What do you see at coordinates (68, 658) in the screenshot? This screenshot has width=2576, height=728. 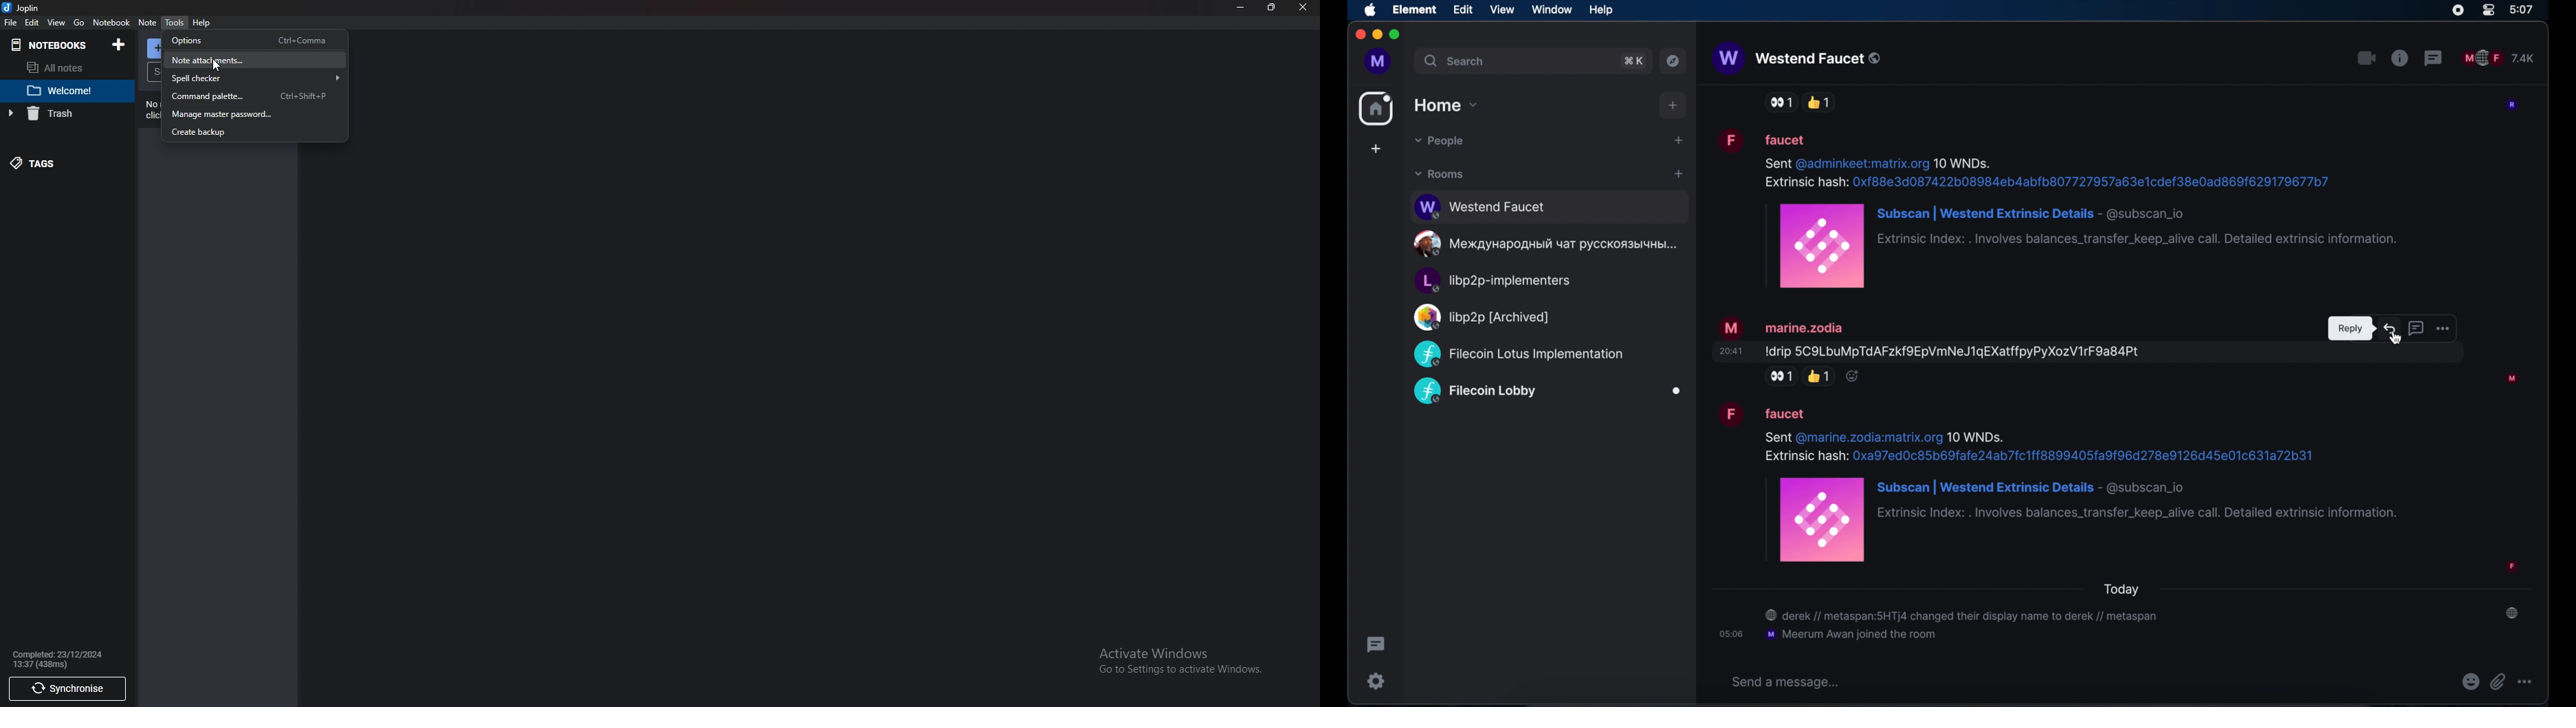 I see `info` at bounding box center [68, 658].